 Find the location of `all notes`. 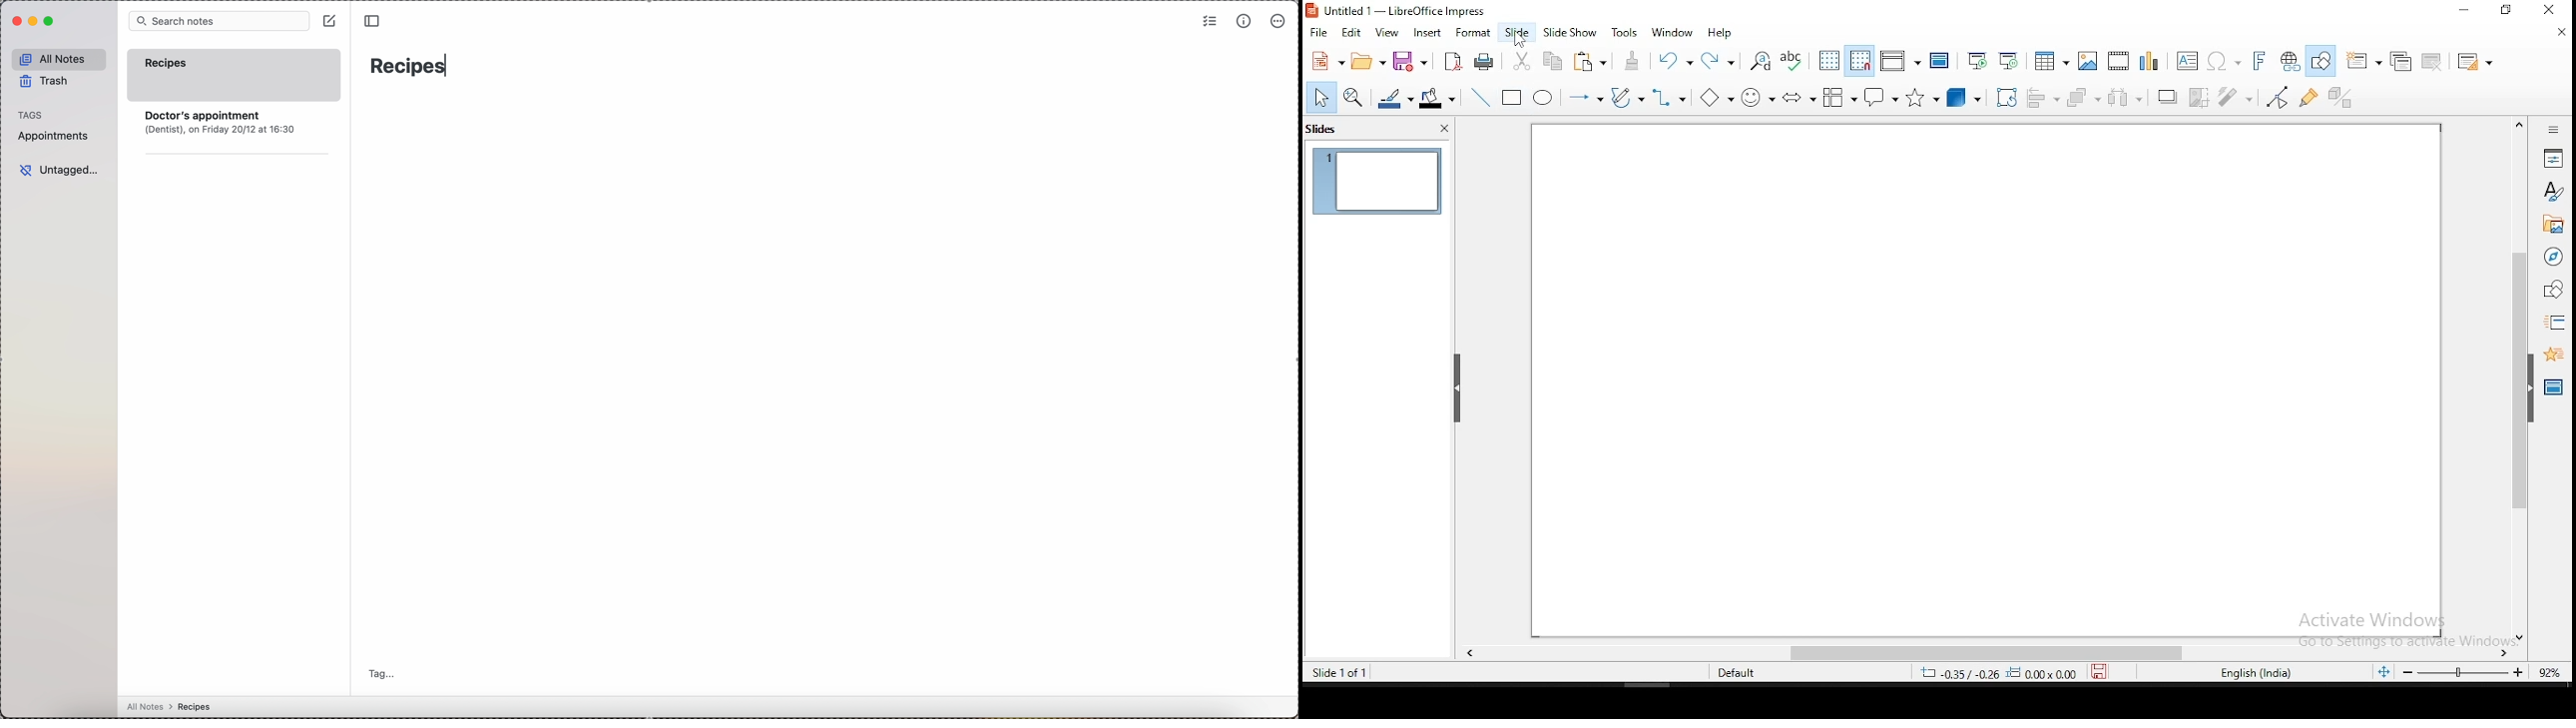

all notes is located at coordinates (202, 706).